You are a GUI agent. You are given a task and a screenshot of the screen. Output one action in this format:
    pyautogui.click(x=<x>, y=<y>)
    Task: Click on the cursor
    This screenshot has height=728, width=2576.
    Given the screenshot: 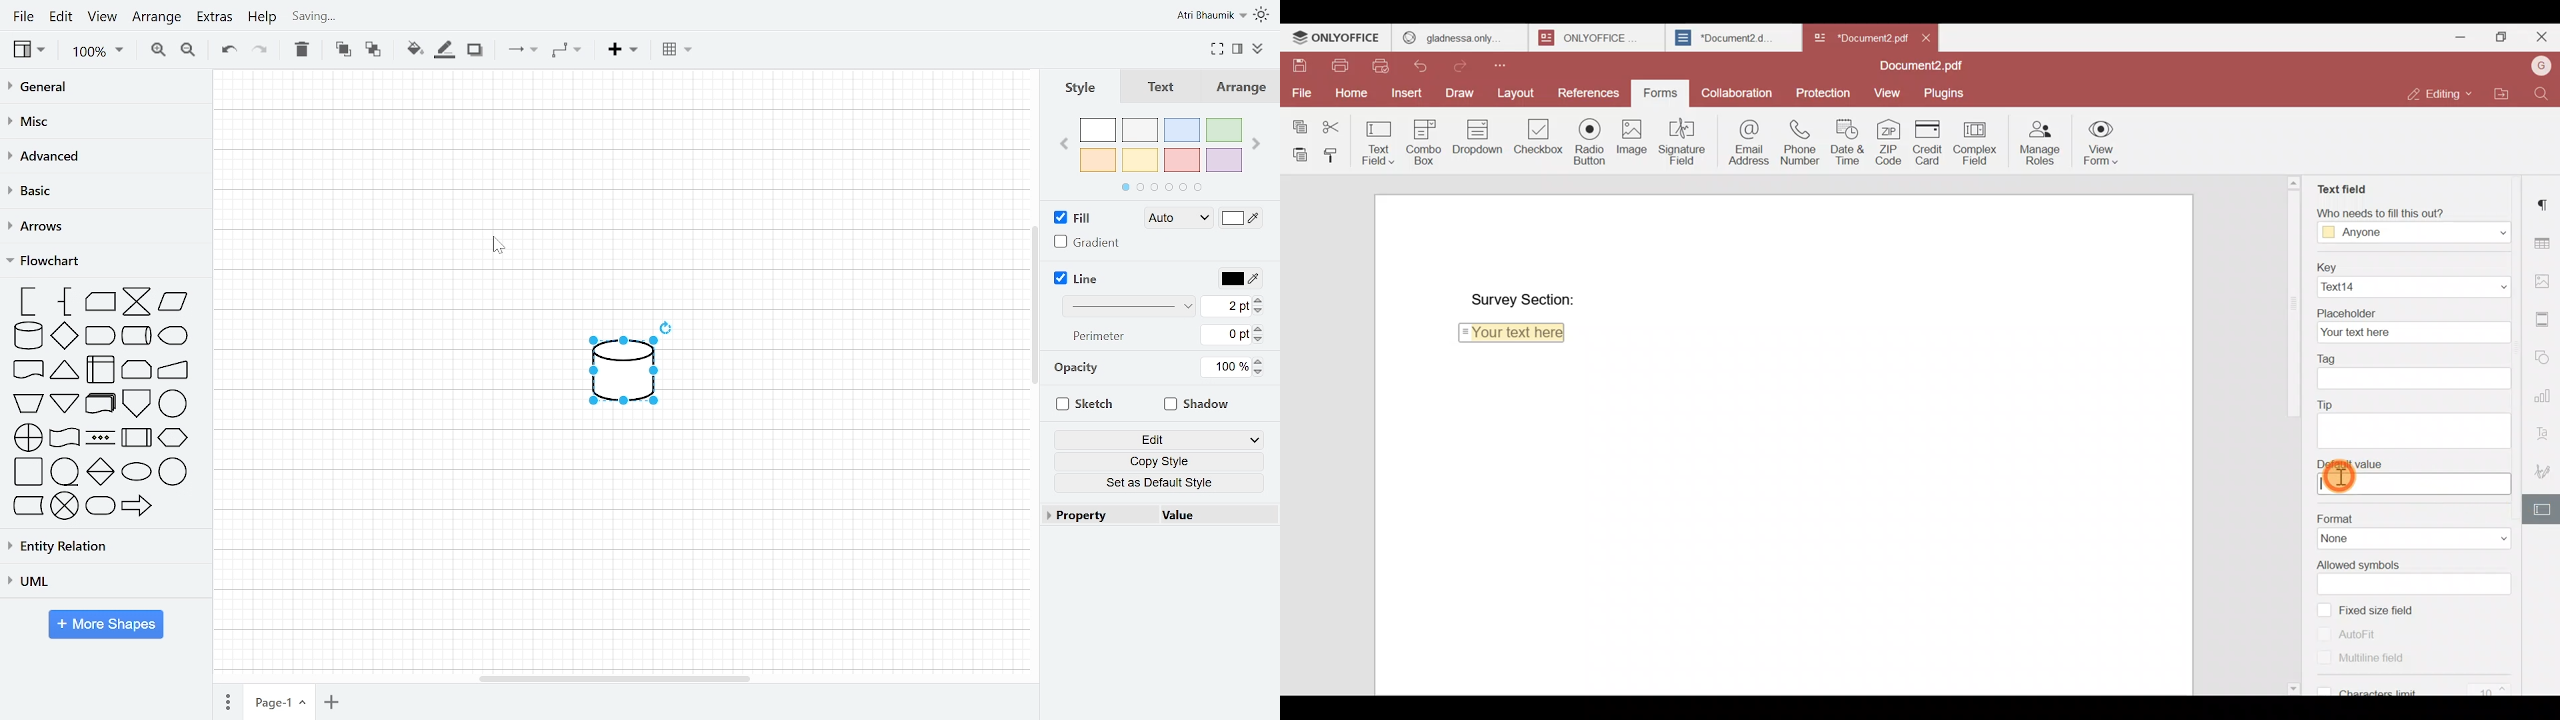 What is the action you would take?
    pyautogui.click(x=502, y=244)
    